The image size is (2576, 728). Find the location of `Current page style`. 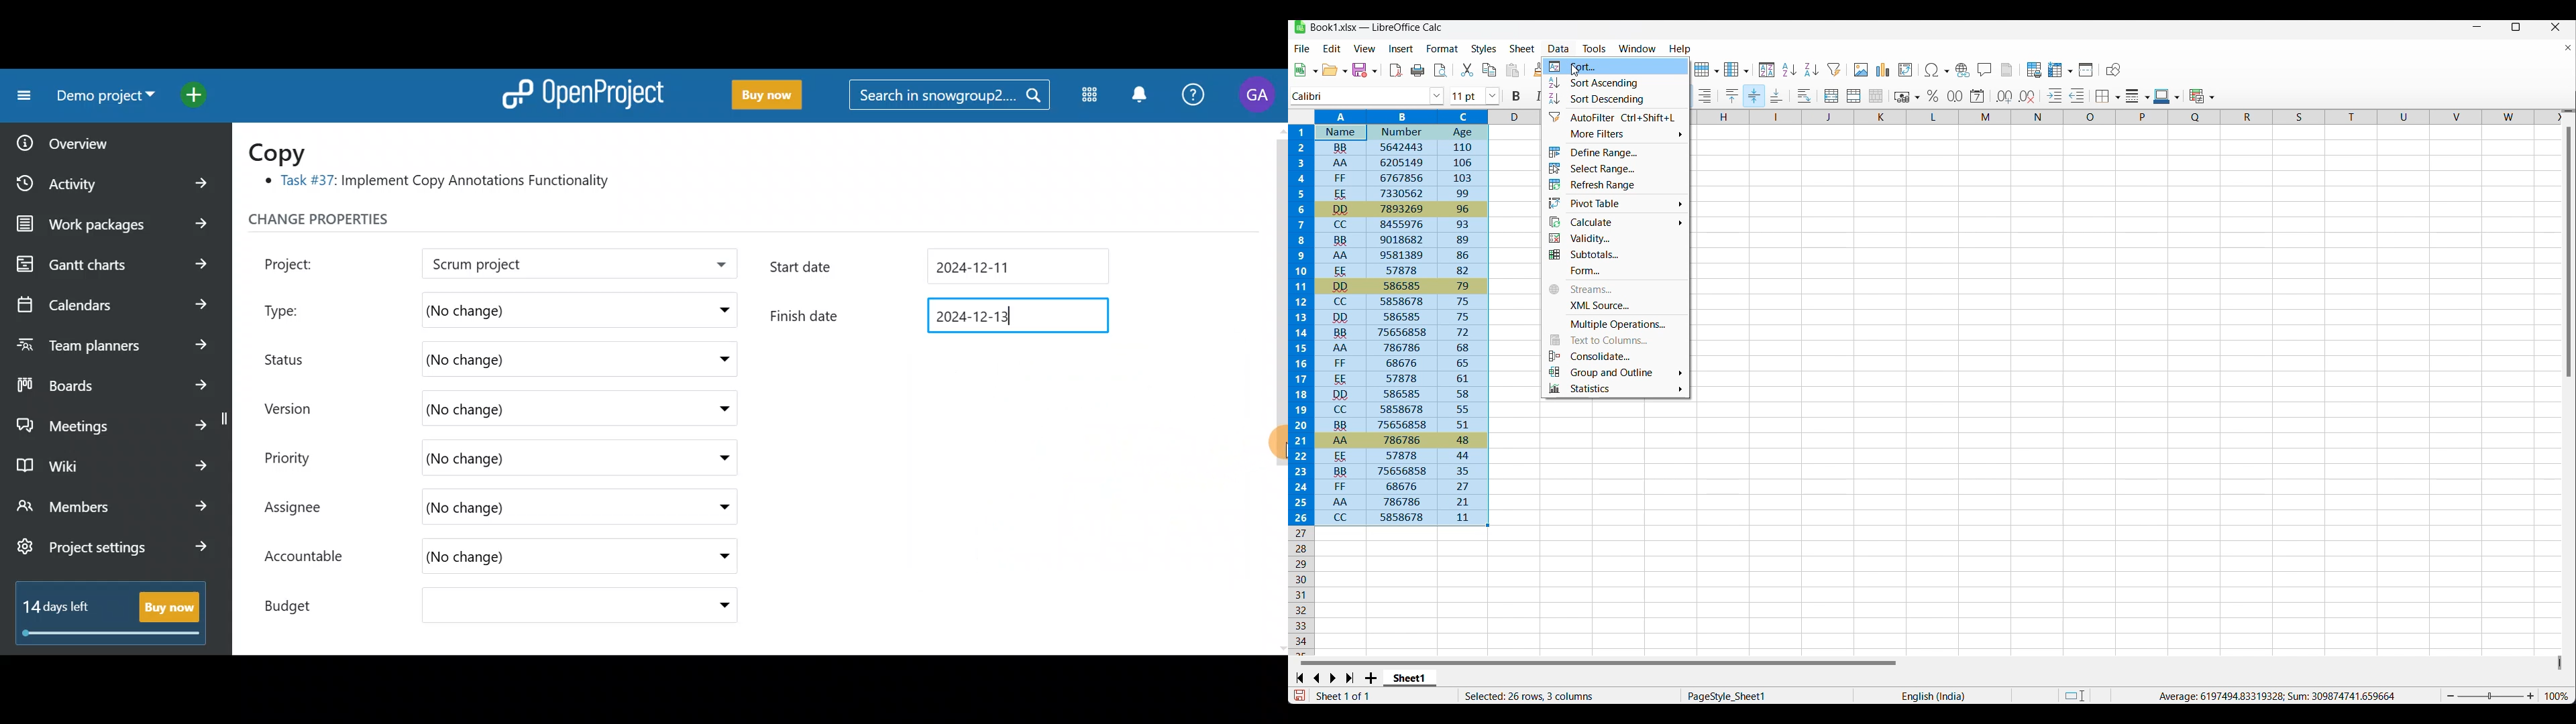

Current page style is located at coordinates (1766, 696).